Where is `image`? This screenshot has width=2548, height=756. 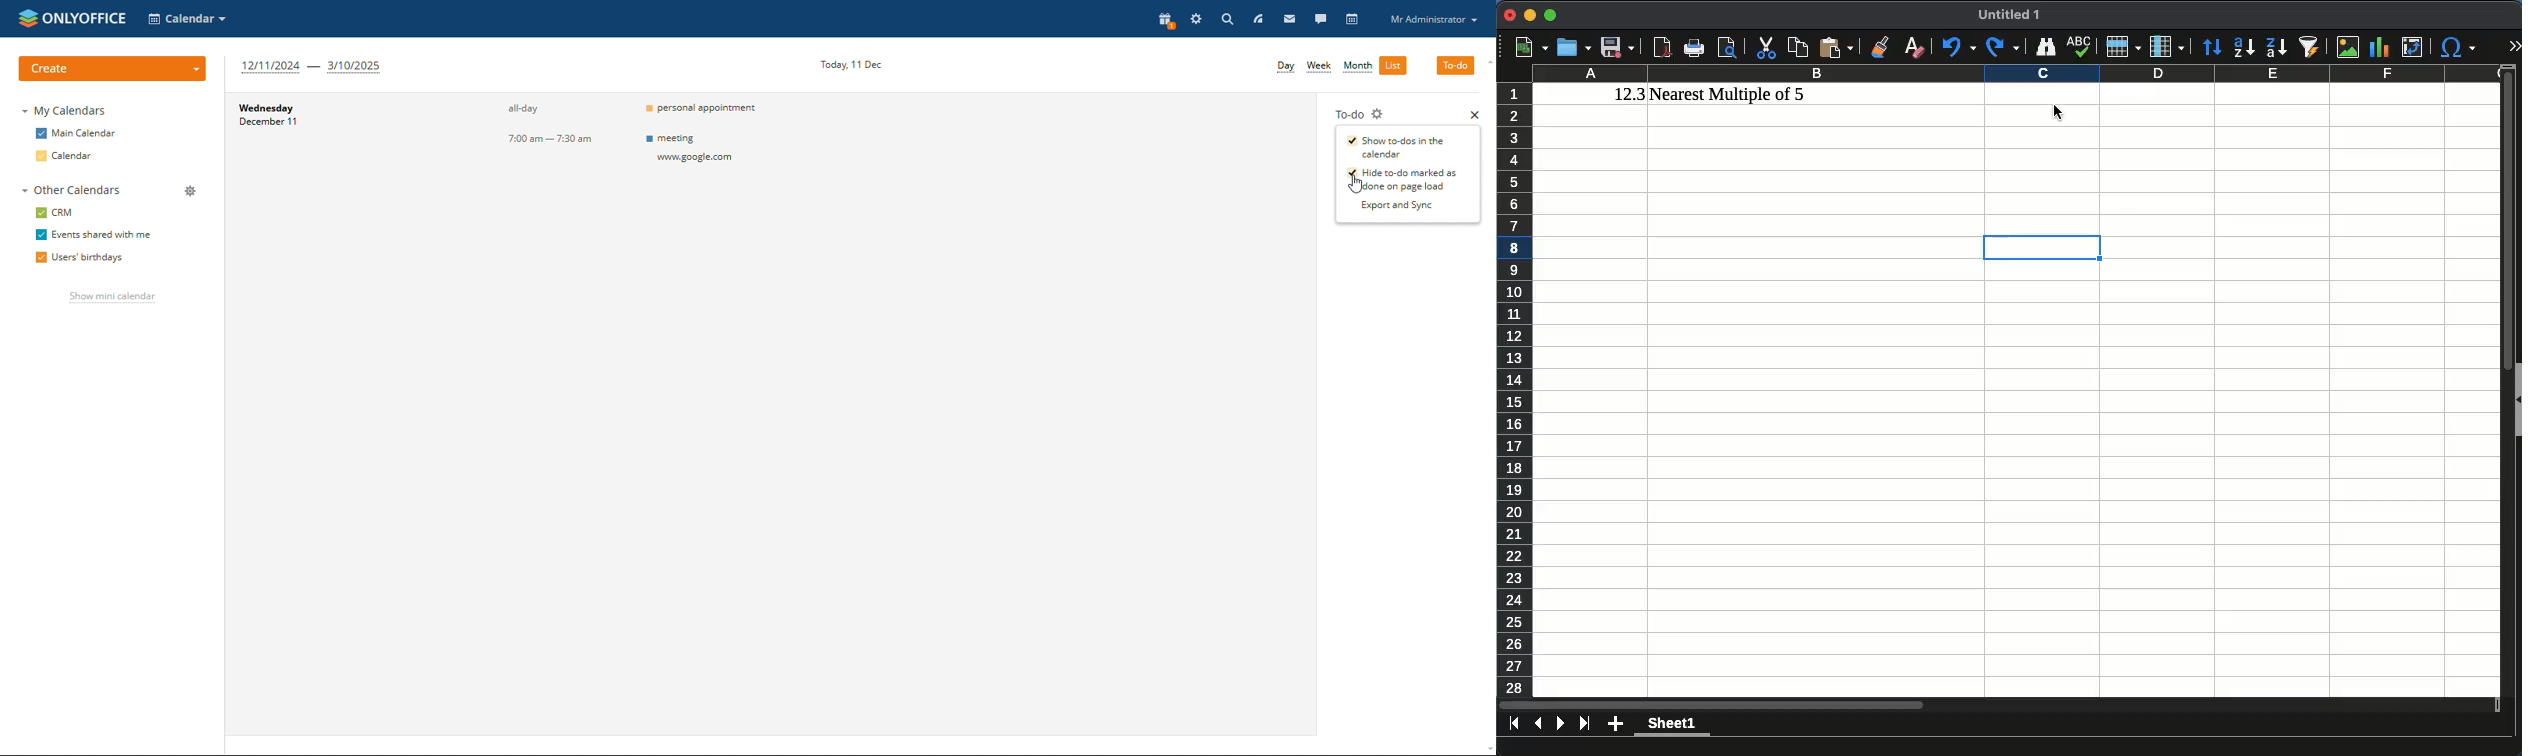
image is located at coordinates (2346, 47).